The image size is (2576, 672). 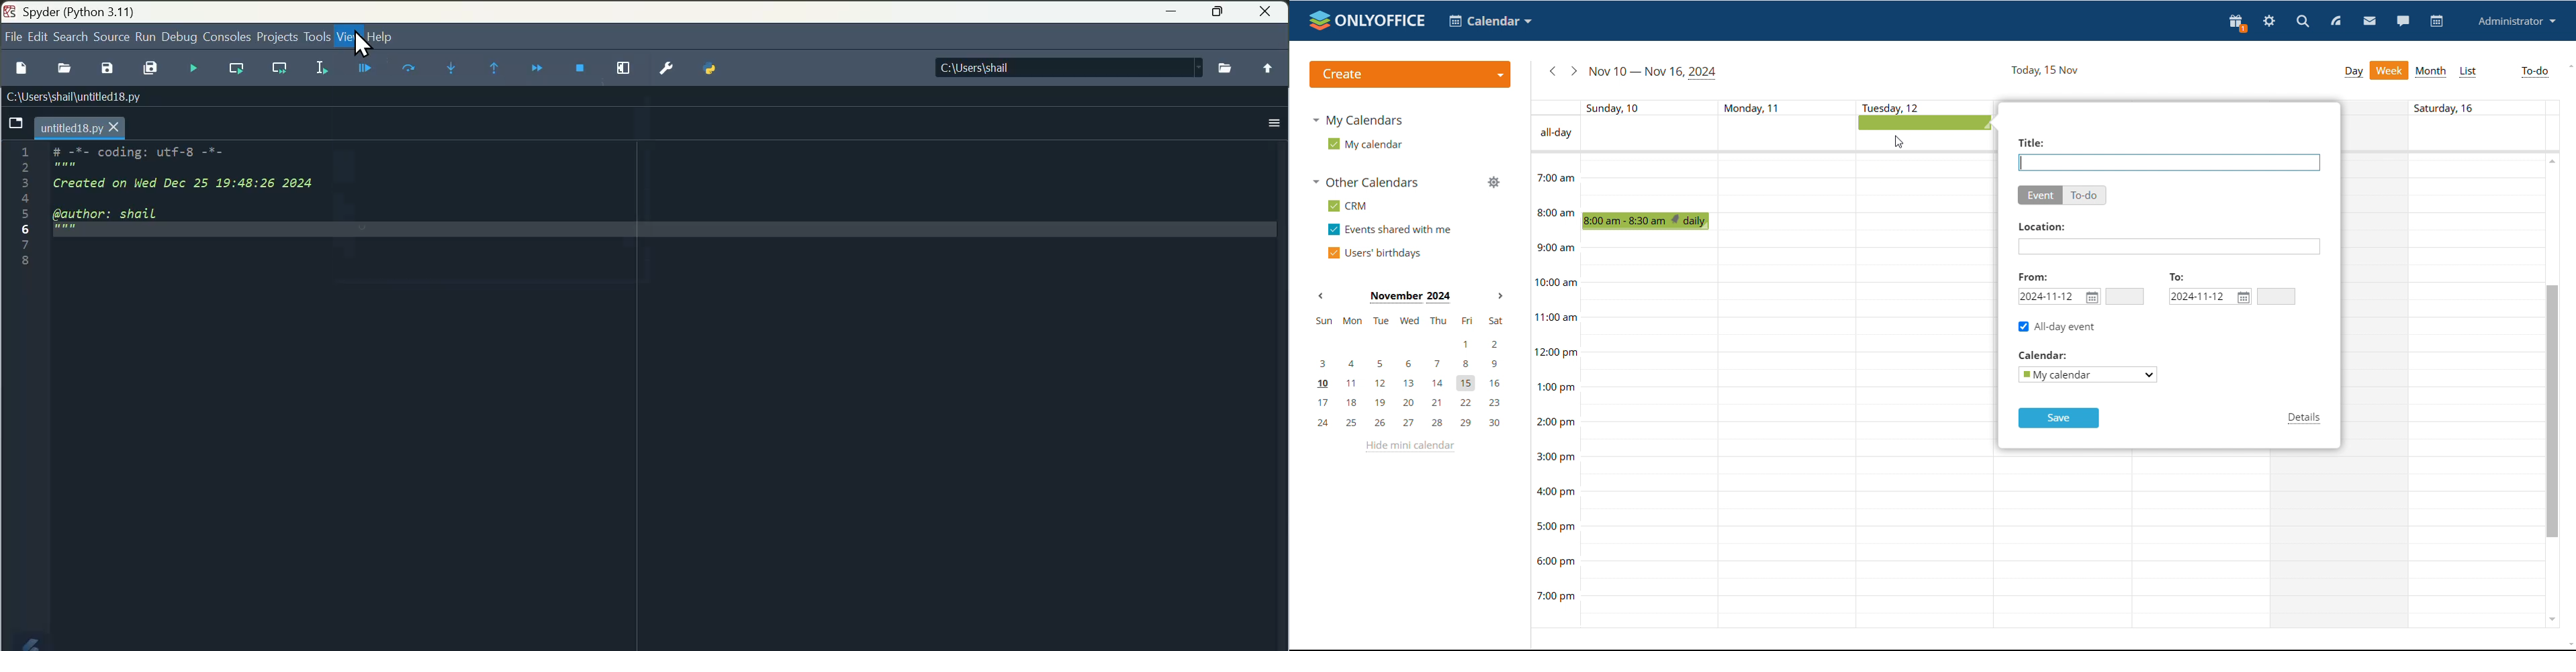 What do you see at coordinates (21, 69) in the screenshot?
I see `New file` at bounding box center [21, 69].